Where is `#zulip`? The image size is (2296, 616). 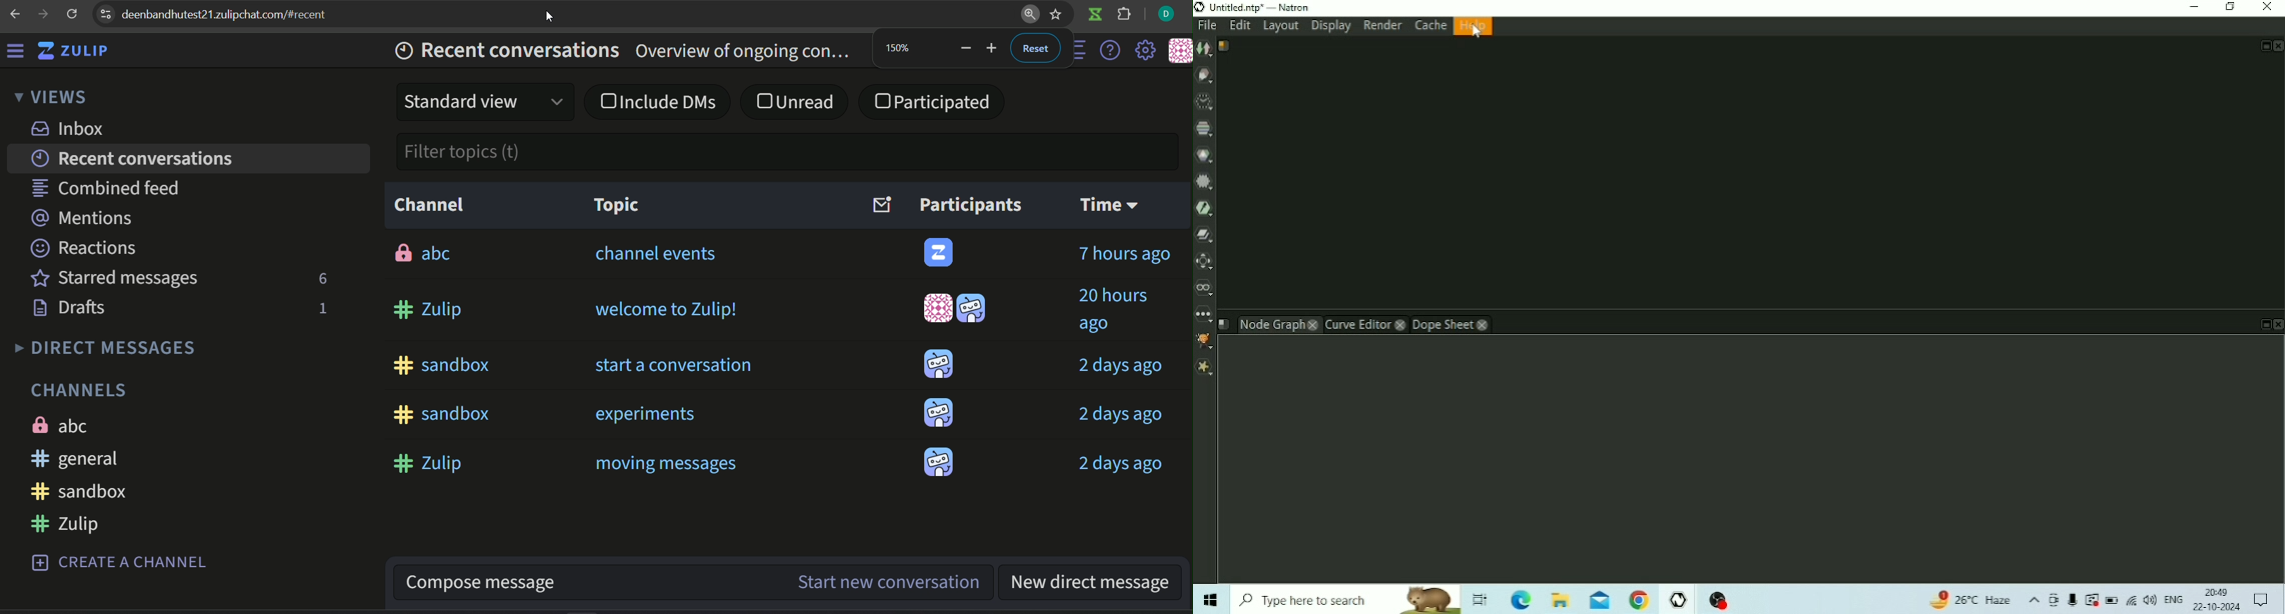
#zulip is located at coordinates (78, 523).